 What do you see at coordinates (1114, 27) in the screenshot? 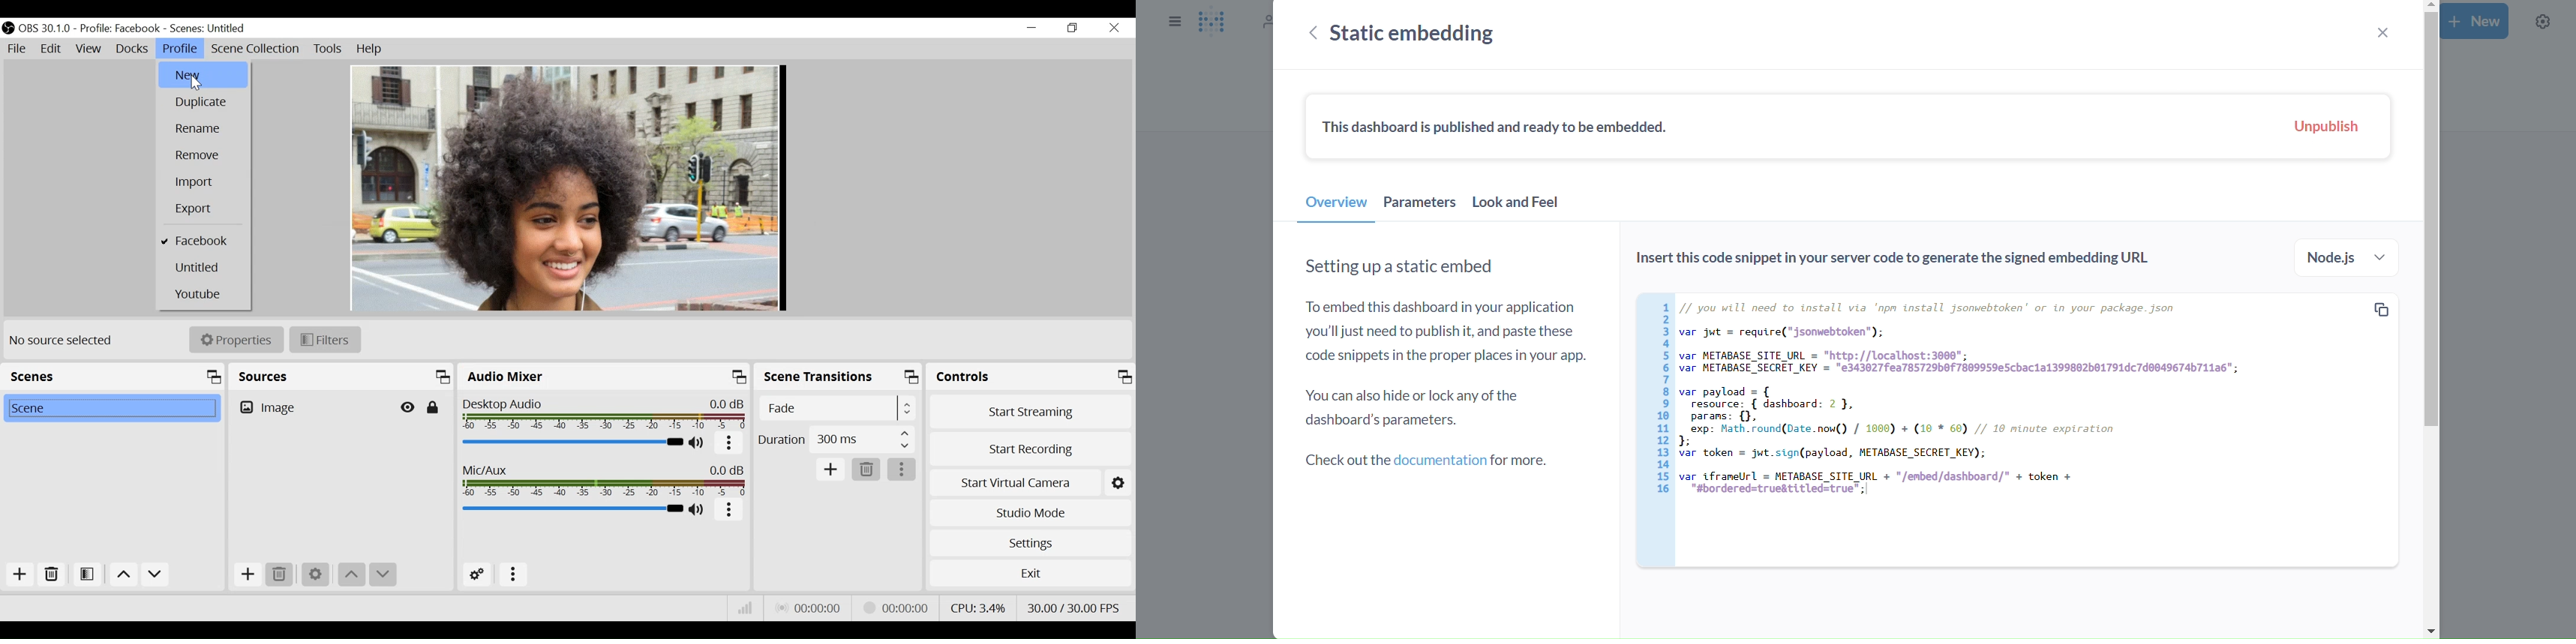
I see `Close` at bounding box center [1114, 27].